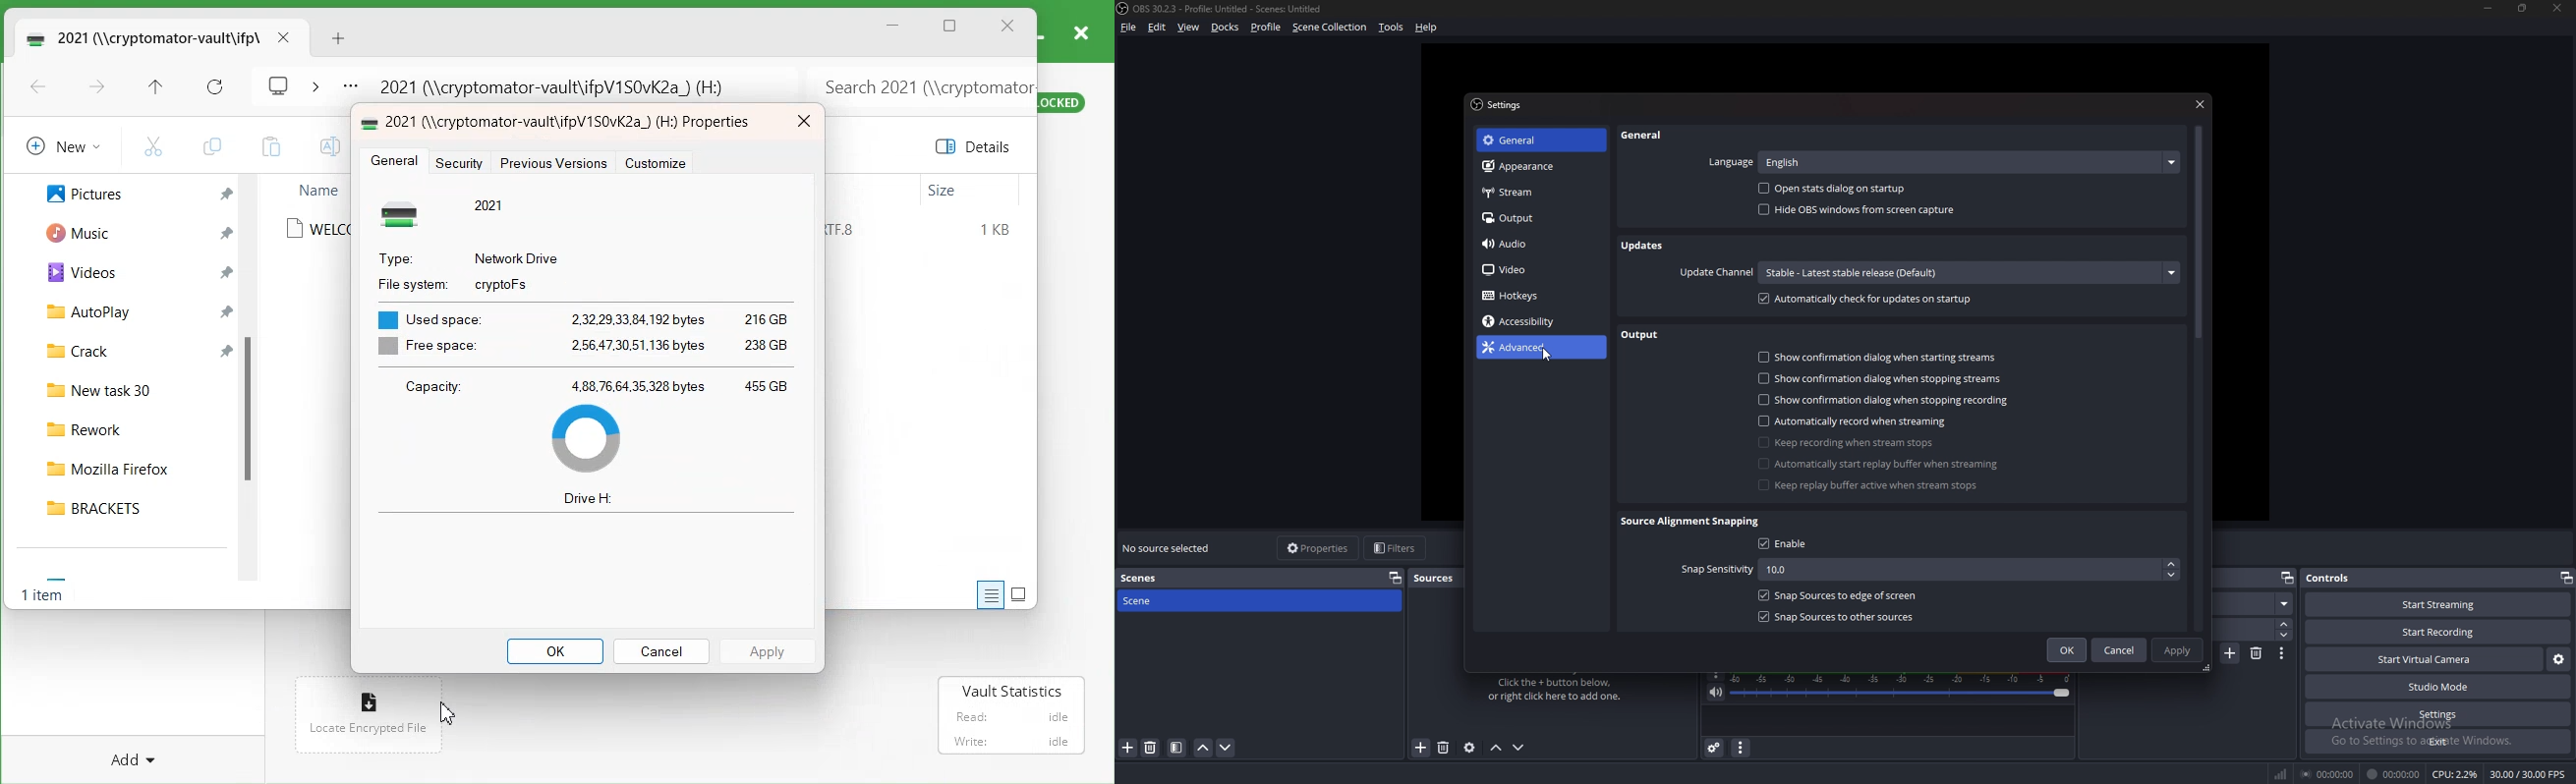  I want to click on Show confirmation dialog when stopping streams, so click(1879, 380).